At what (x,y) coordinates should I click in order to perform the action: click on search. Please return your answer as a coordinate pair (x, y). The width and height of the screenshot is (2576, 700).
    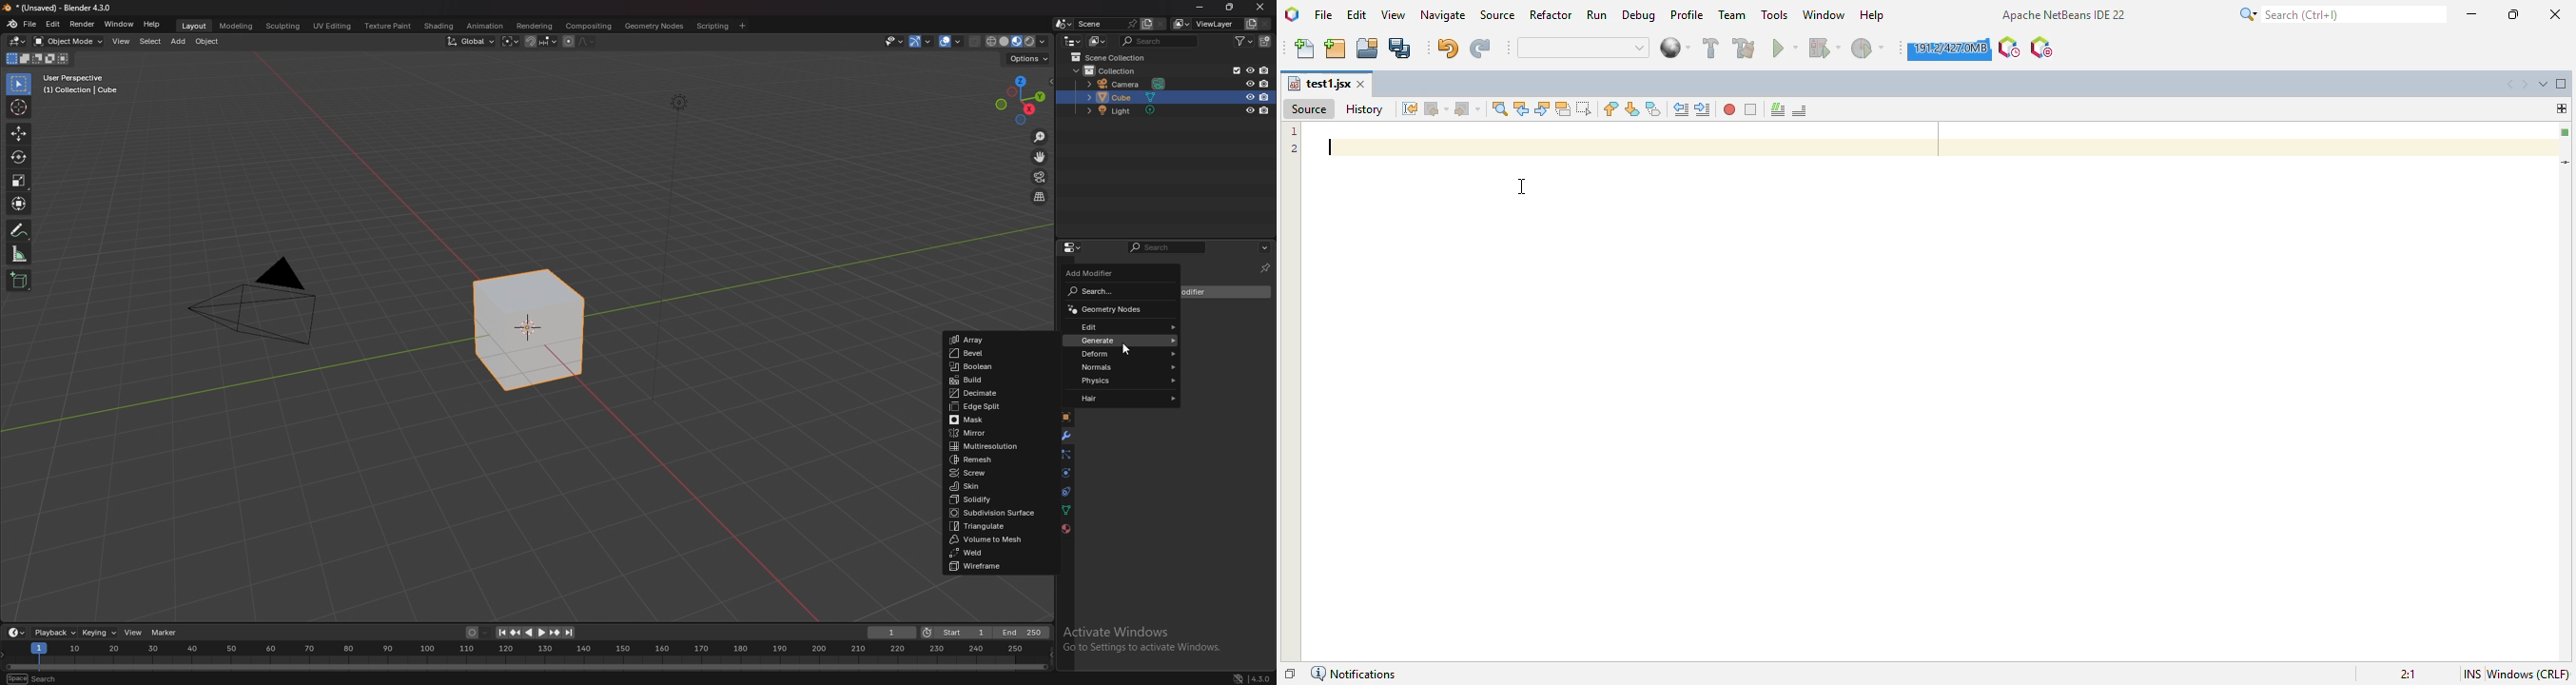
    Looking at the image, I should click on (1166, 247).